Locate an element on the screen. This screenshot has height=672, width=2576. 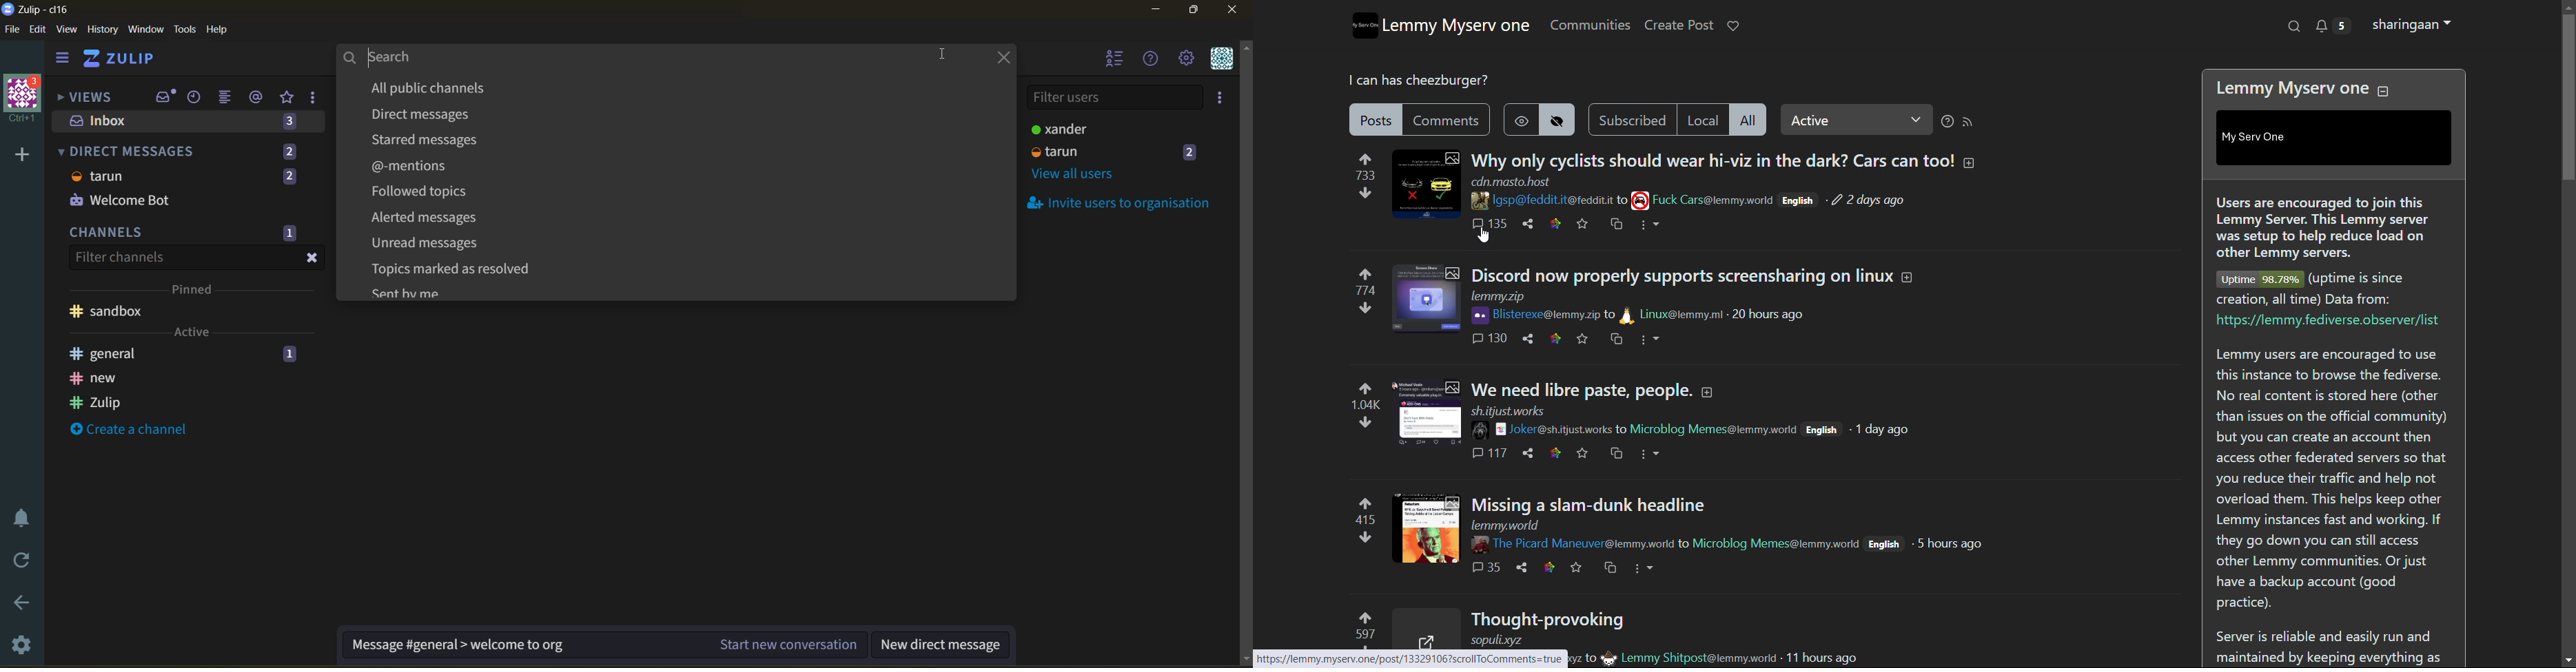
go back is located at coordinates (26, 605).